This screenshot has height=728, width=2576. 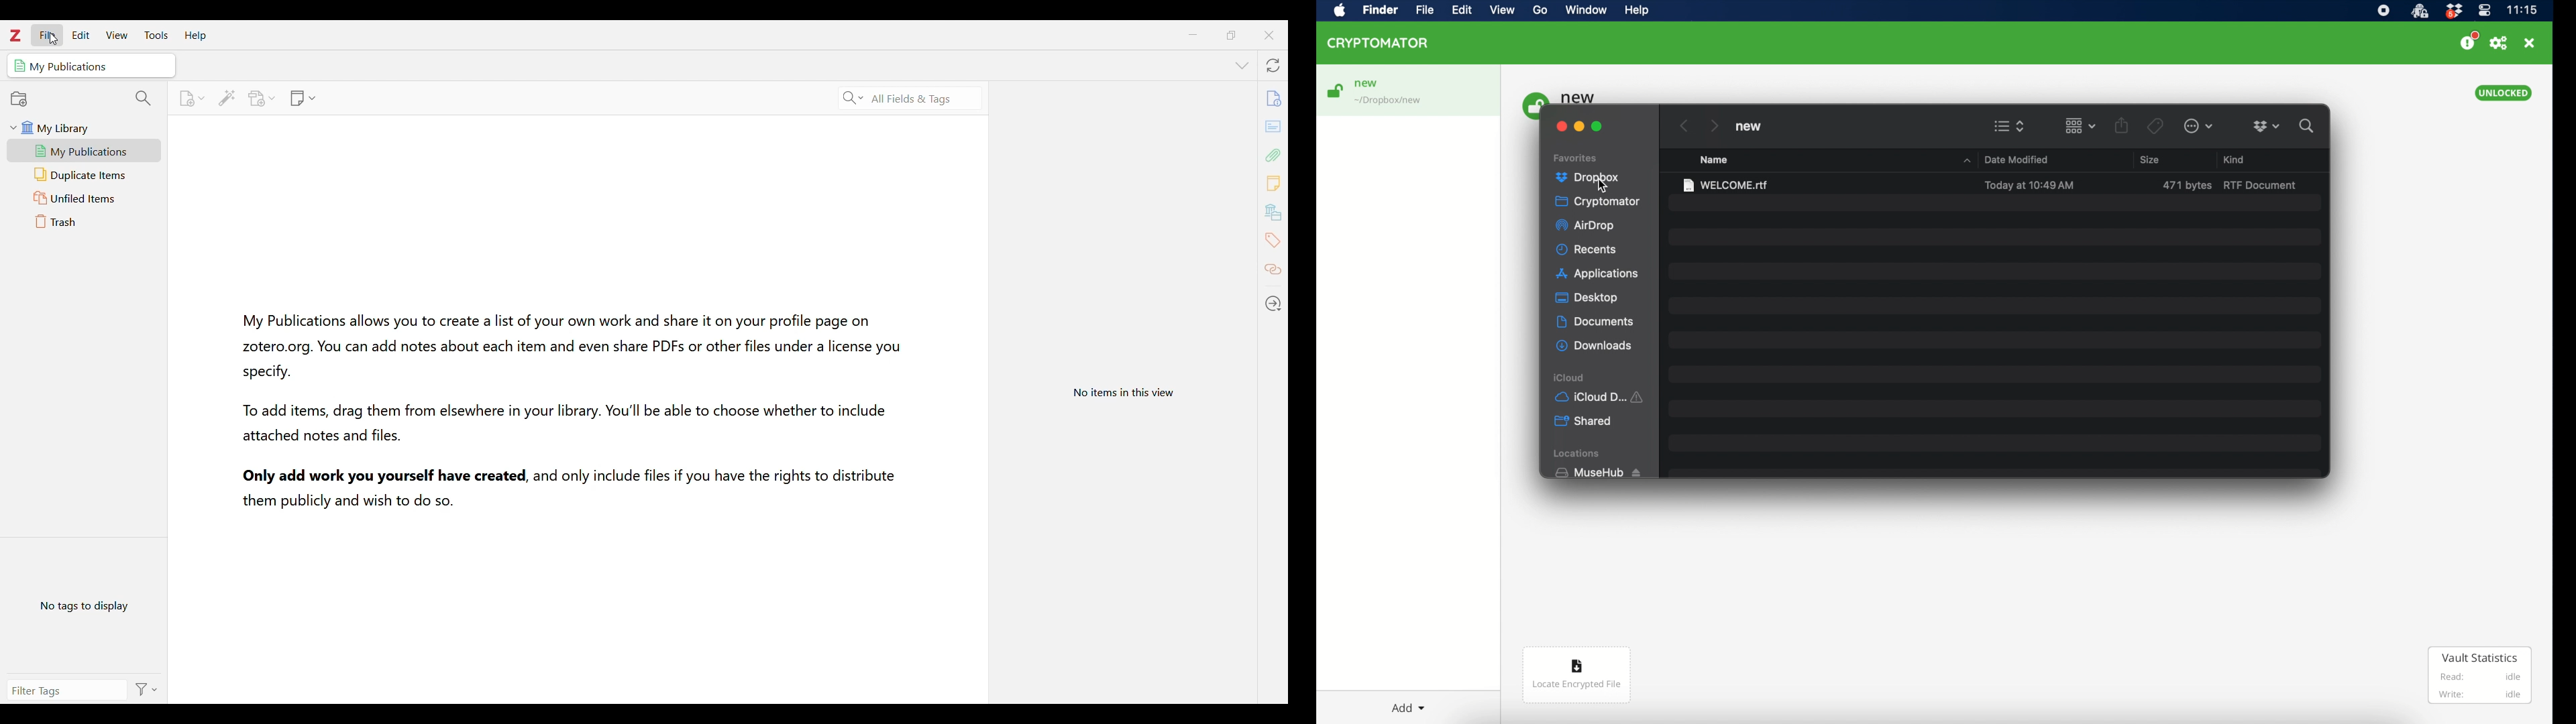 What do you see at coordinates (144, 99) in the screenshot?
I see `Filter collections` at bounding box center [144, 99].